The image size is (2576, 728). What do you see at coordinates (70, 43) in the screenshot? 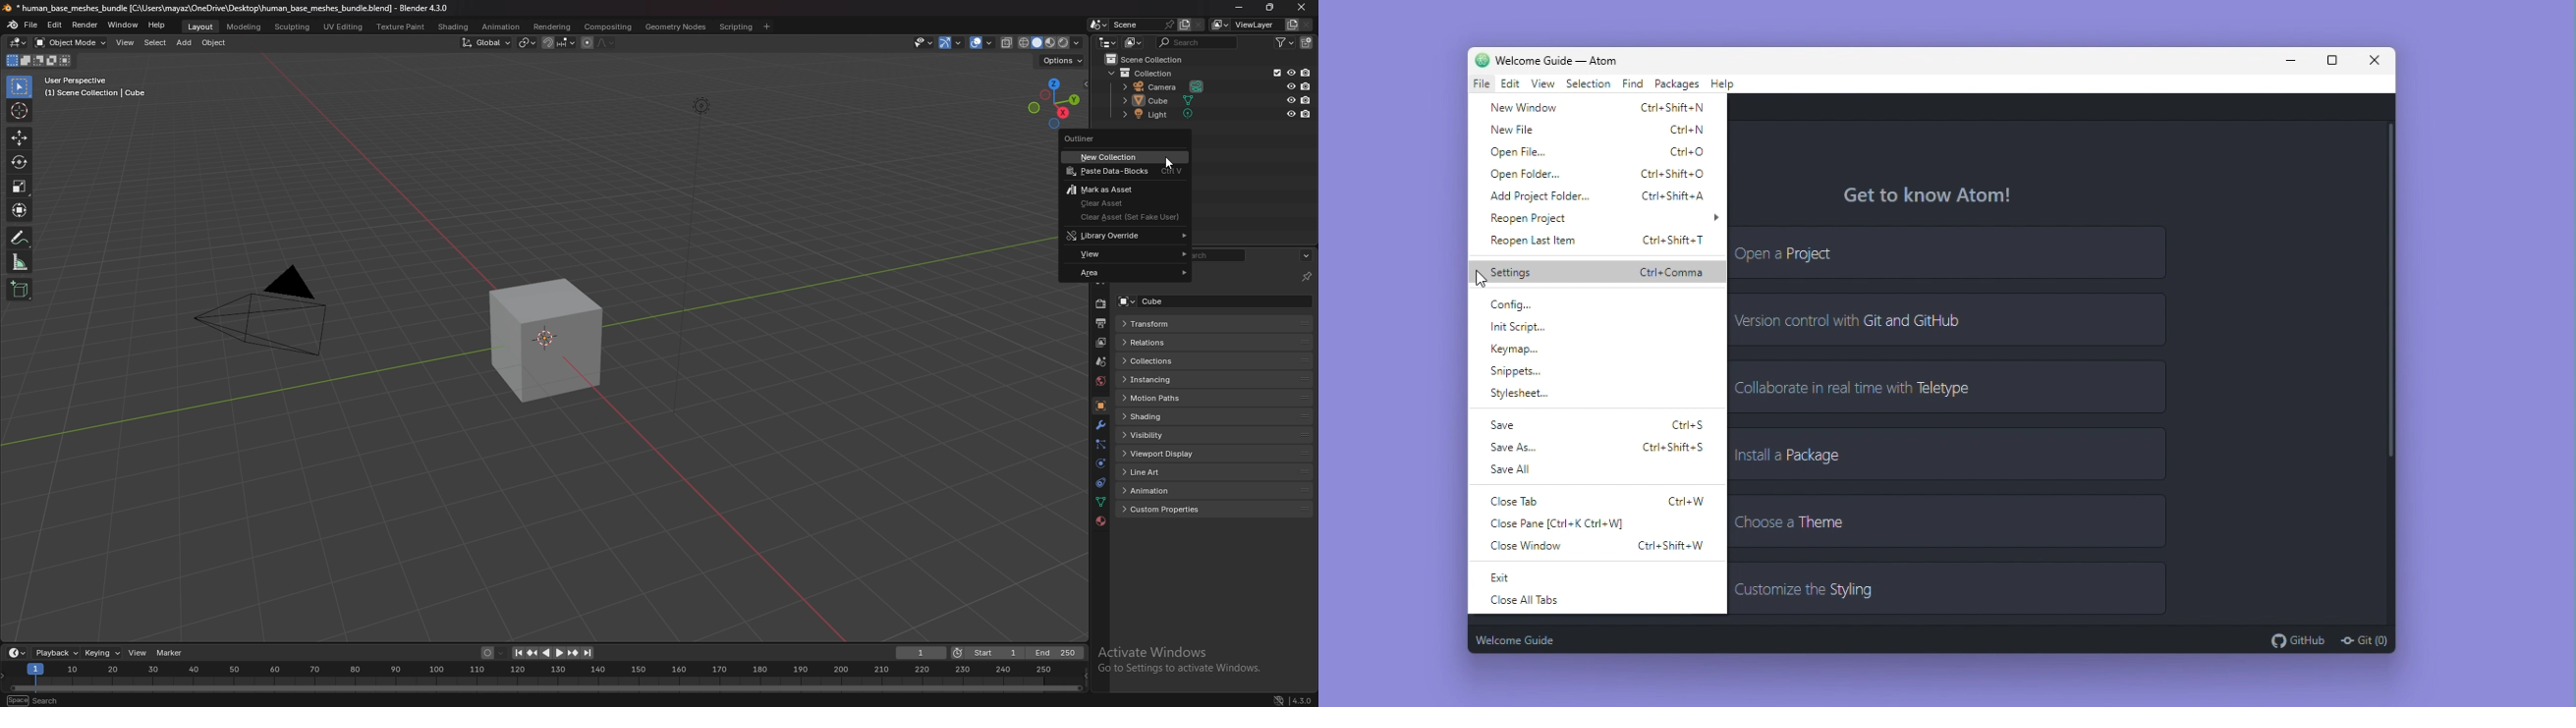
I see `object mode` at bounding box center [70, 43].